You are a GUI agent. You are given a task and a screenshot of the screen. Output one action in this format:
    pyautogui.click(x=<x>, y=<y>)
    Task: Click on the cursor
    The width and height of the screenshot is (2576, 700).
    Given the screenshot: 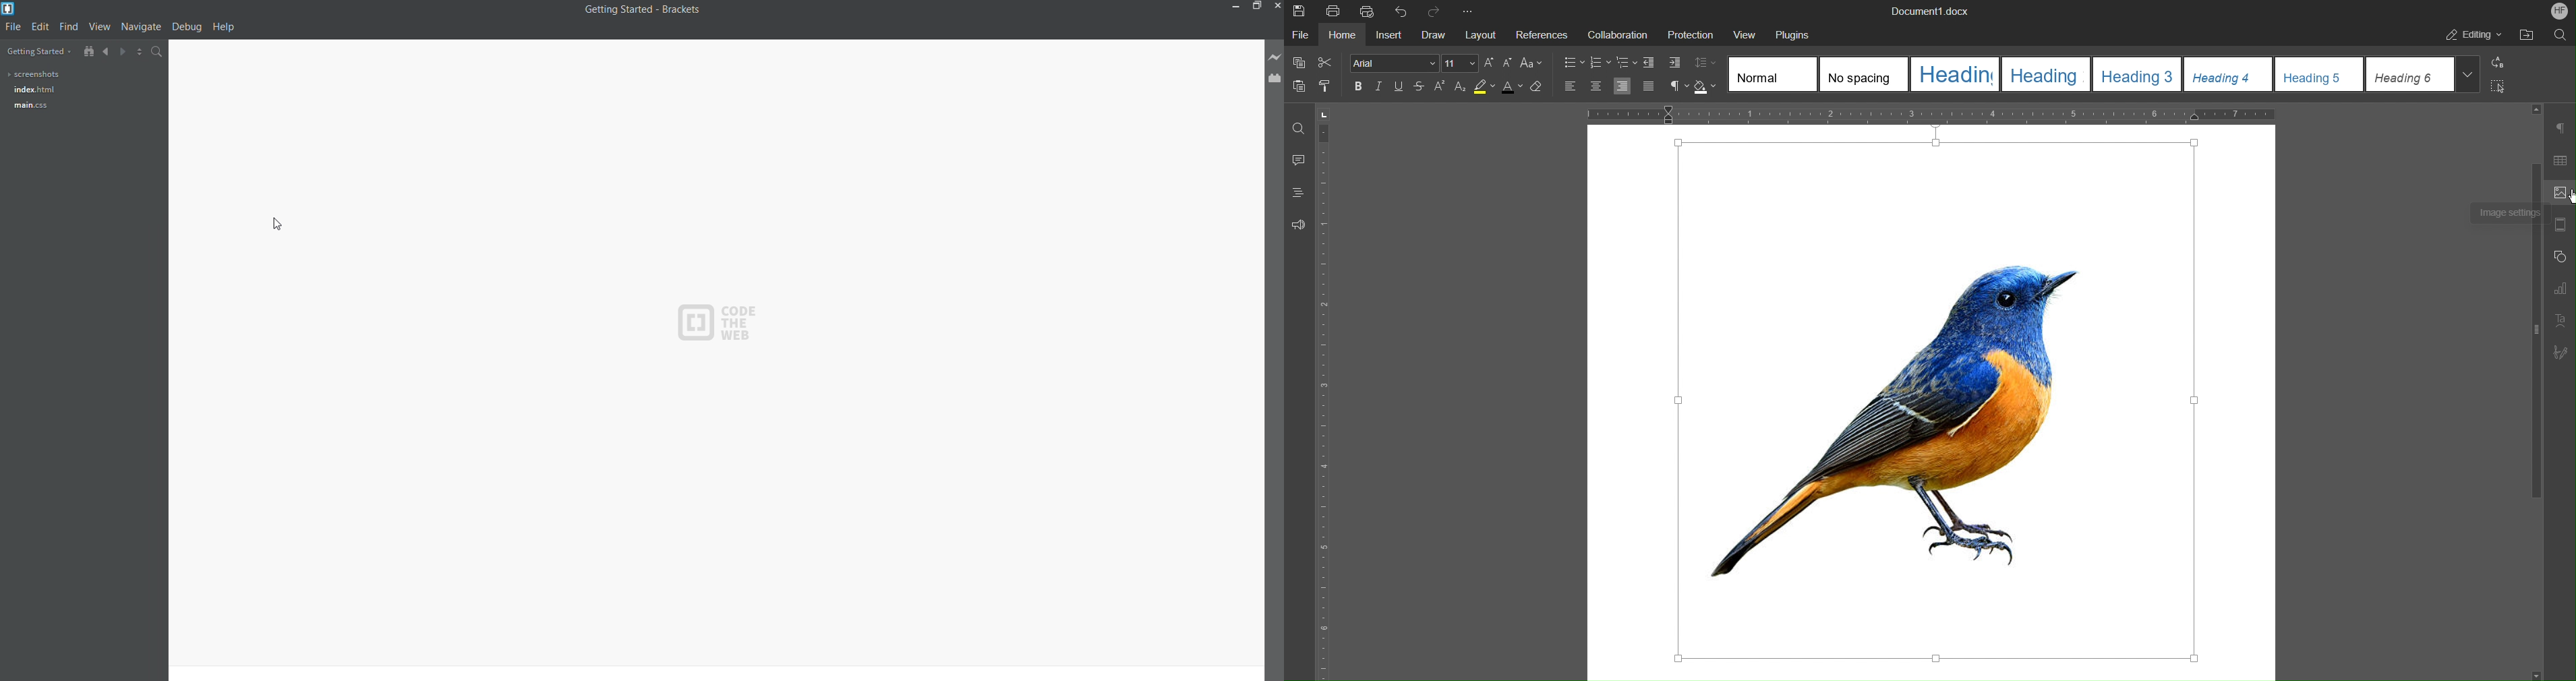 What is the action you would take?
    pyautogui.click(x=2569, y=193)
    